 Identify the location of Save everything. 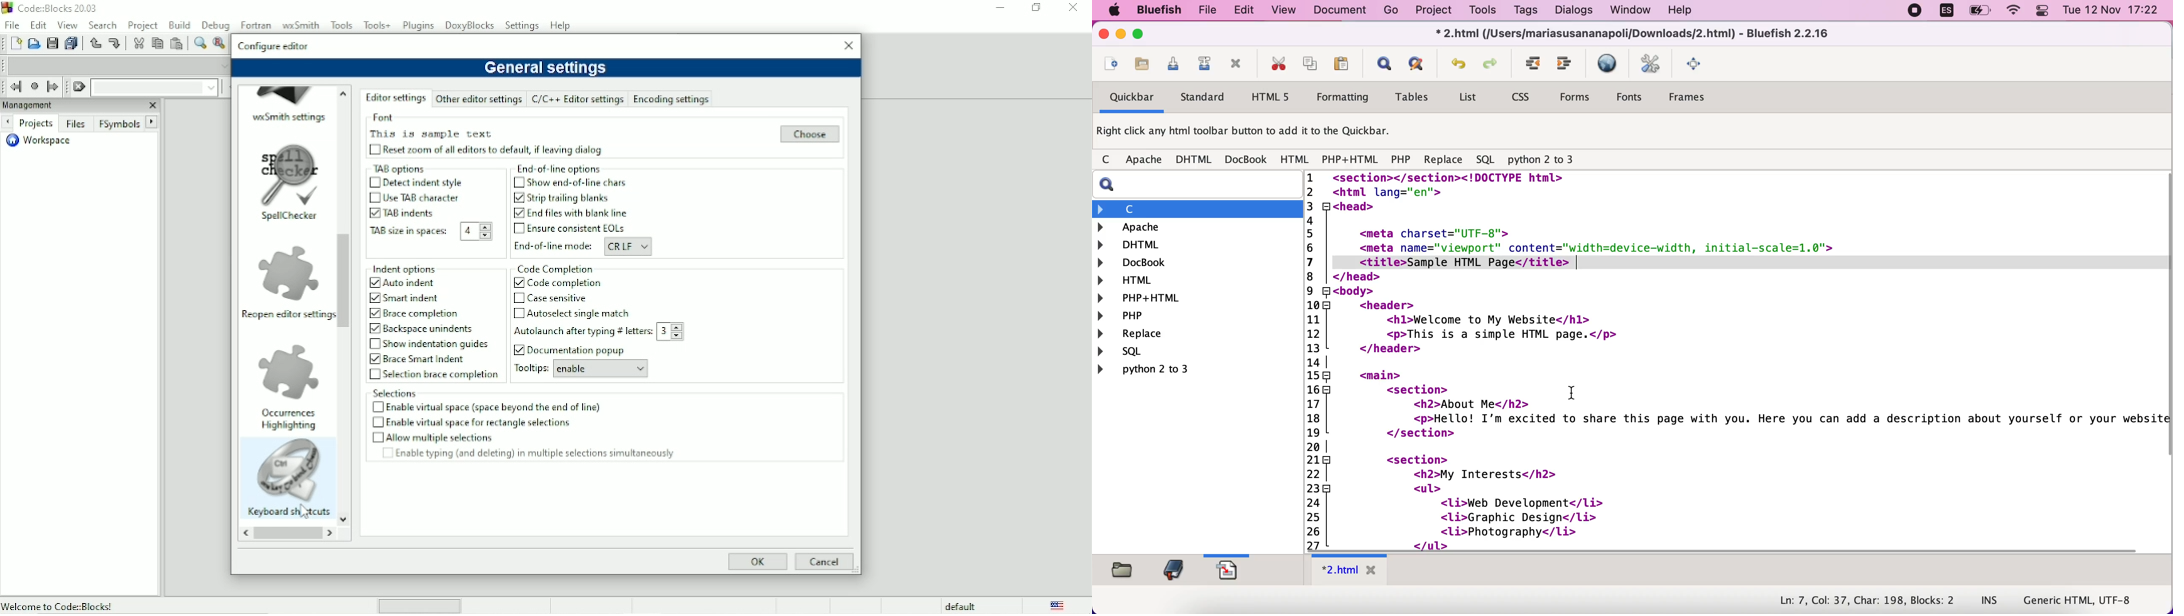
(70, 43).